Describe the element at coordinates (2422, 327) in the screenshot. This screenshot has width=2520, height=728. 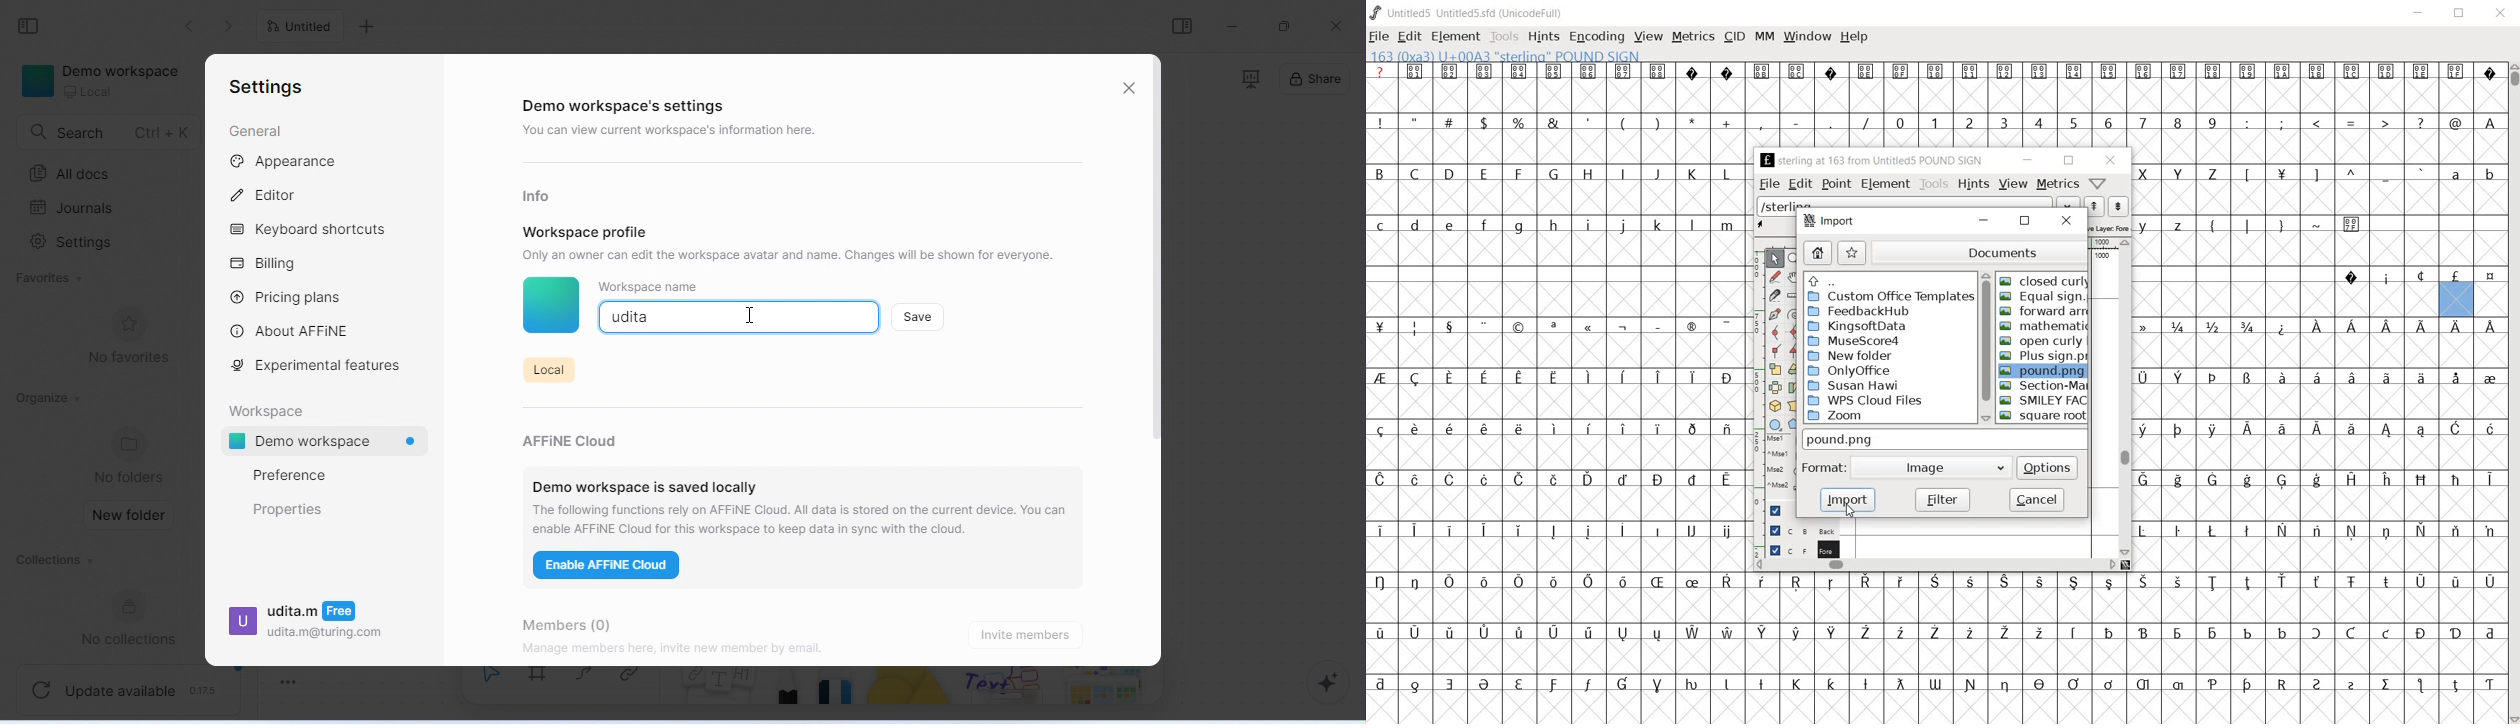
I see `Symbol` at that location.